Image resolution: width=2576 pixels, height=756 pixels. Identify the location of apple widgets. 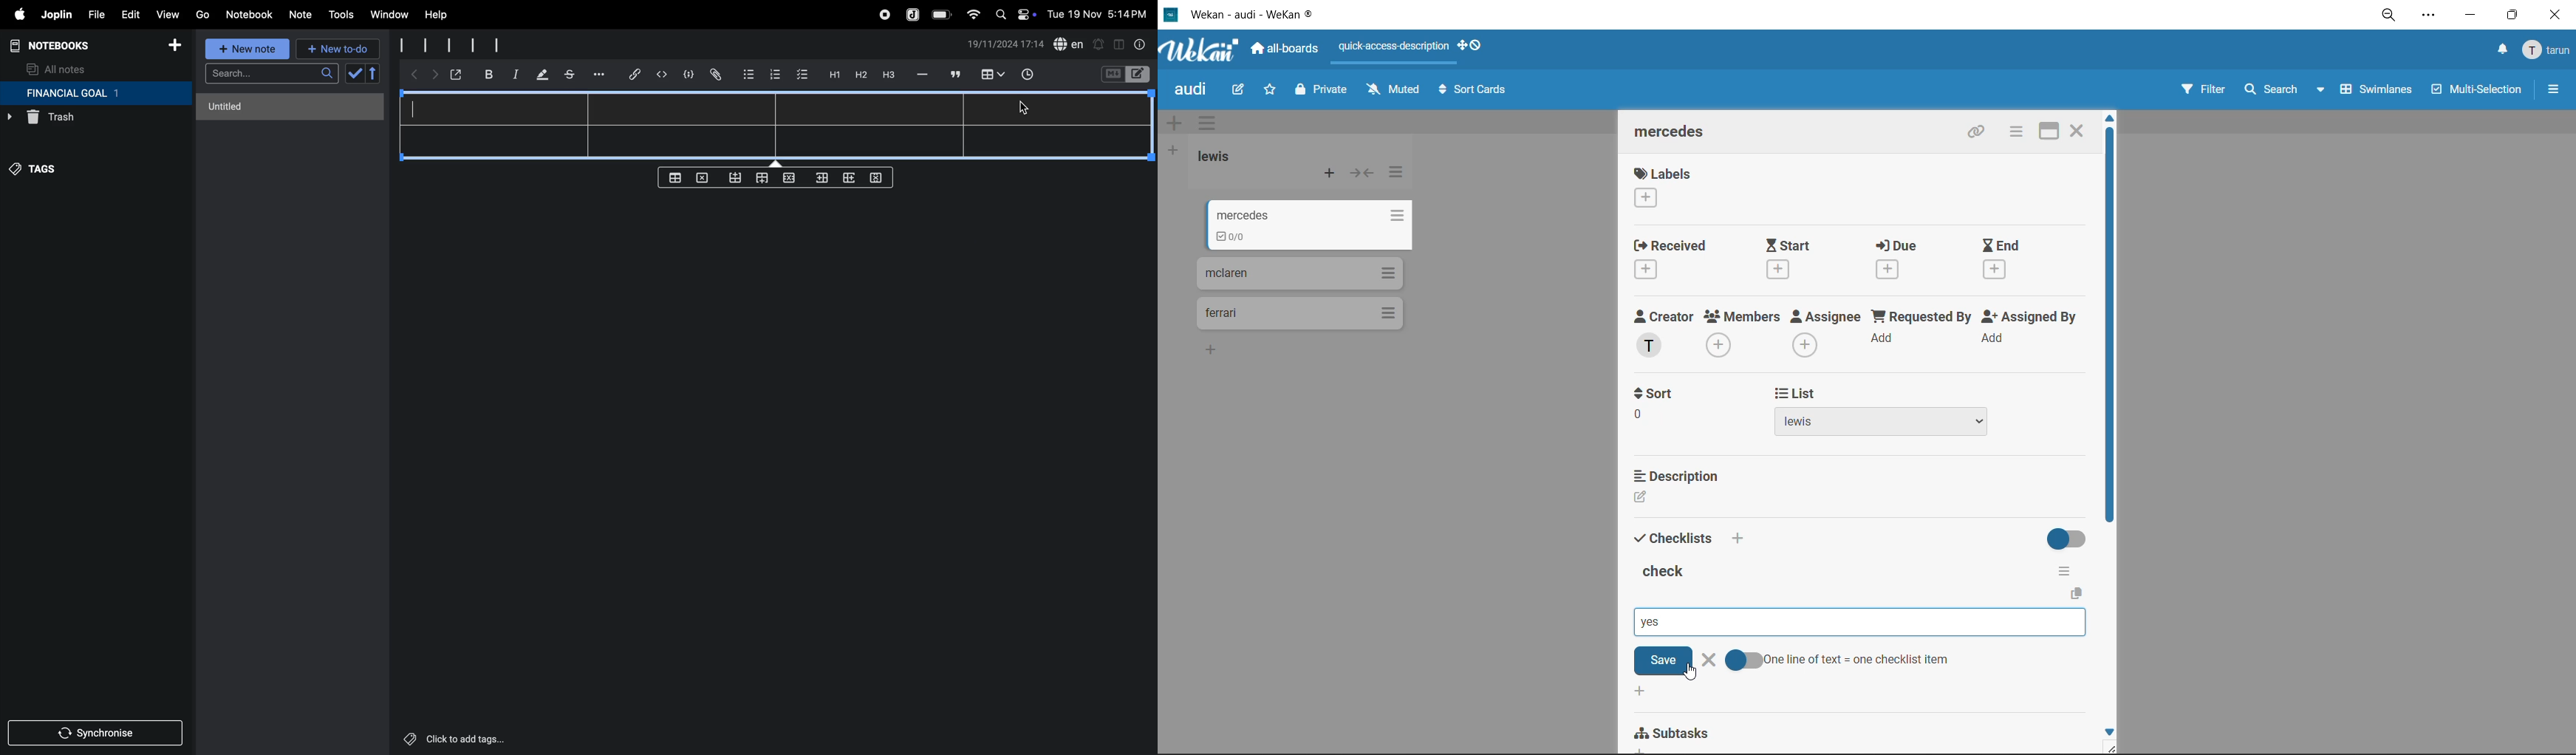
(1013, 13).